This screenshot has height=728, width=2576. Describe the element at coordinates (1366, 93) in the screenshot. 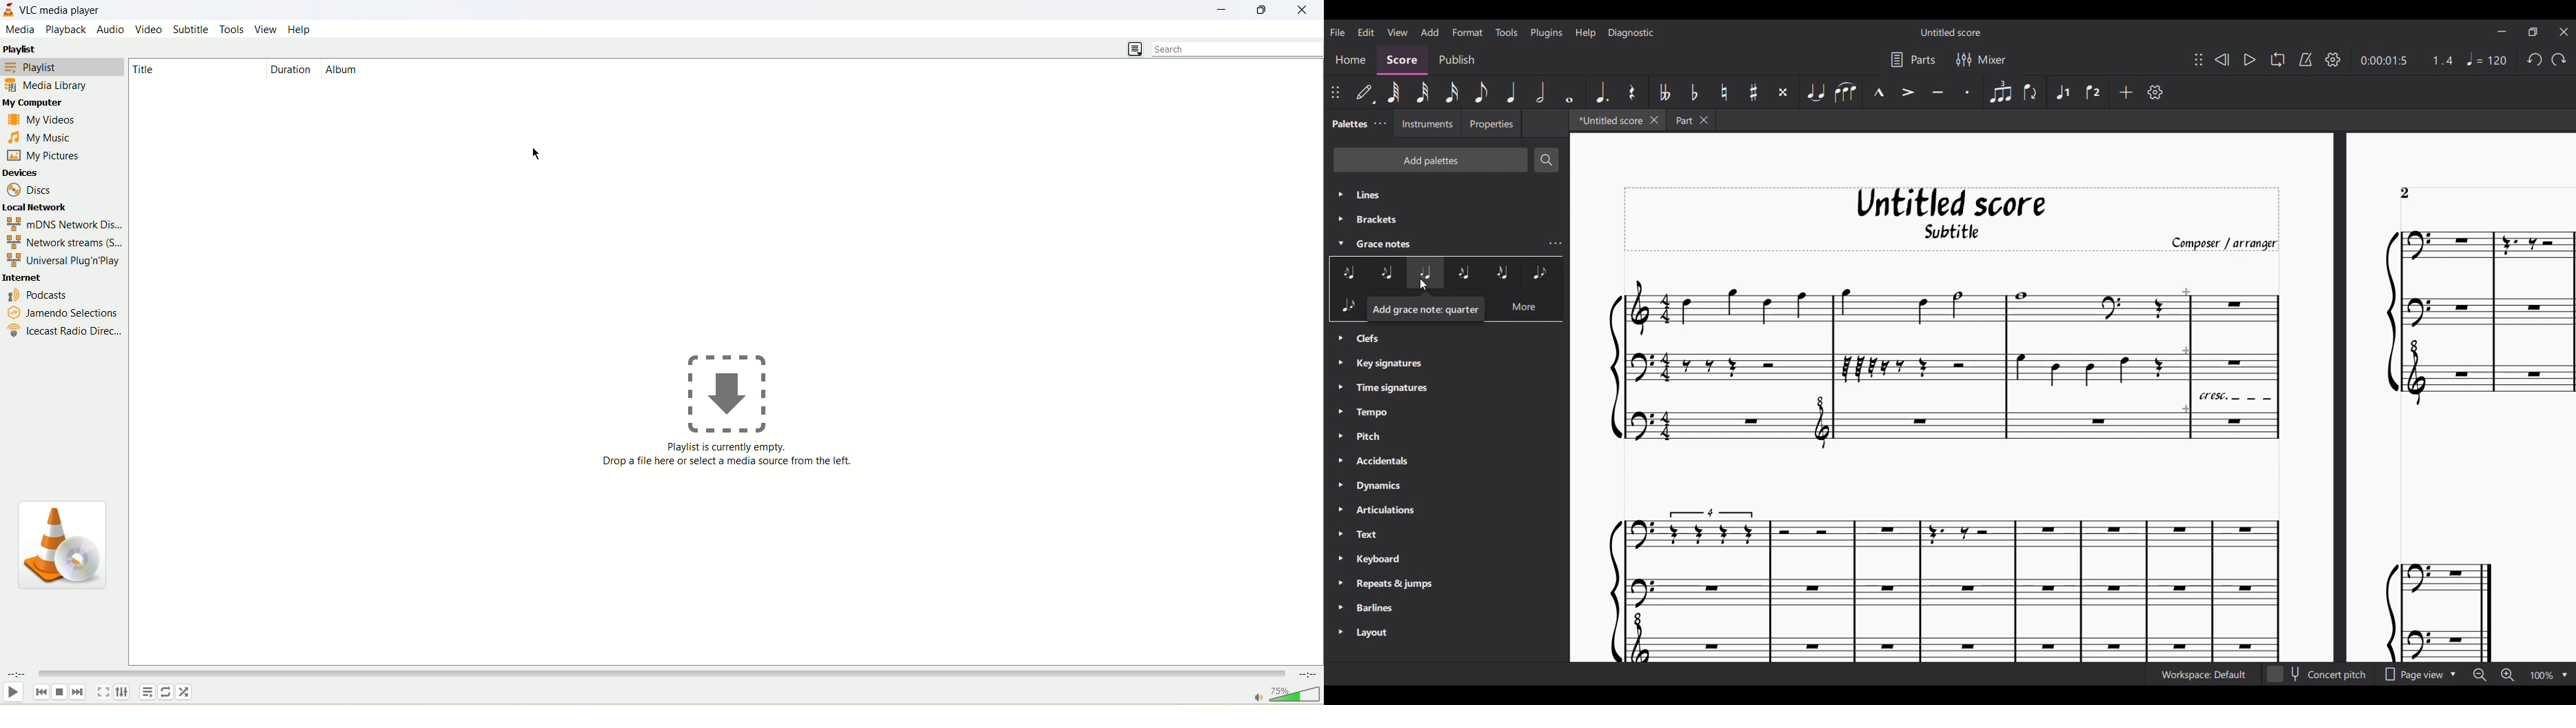

I see `Default` at that location.